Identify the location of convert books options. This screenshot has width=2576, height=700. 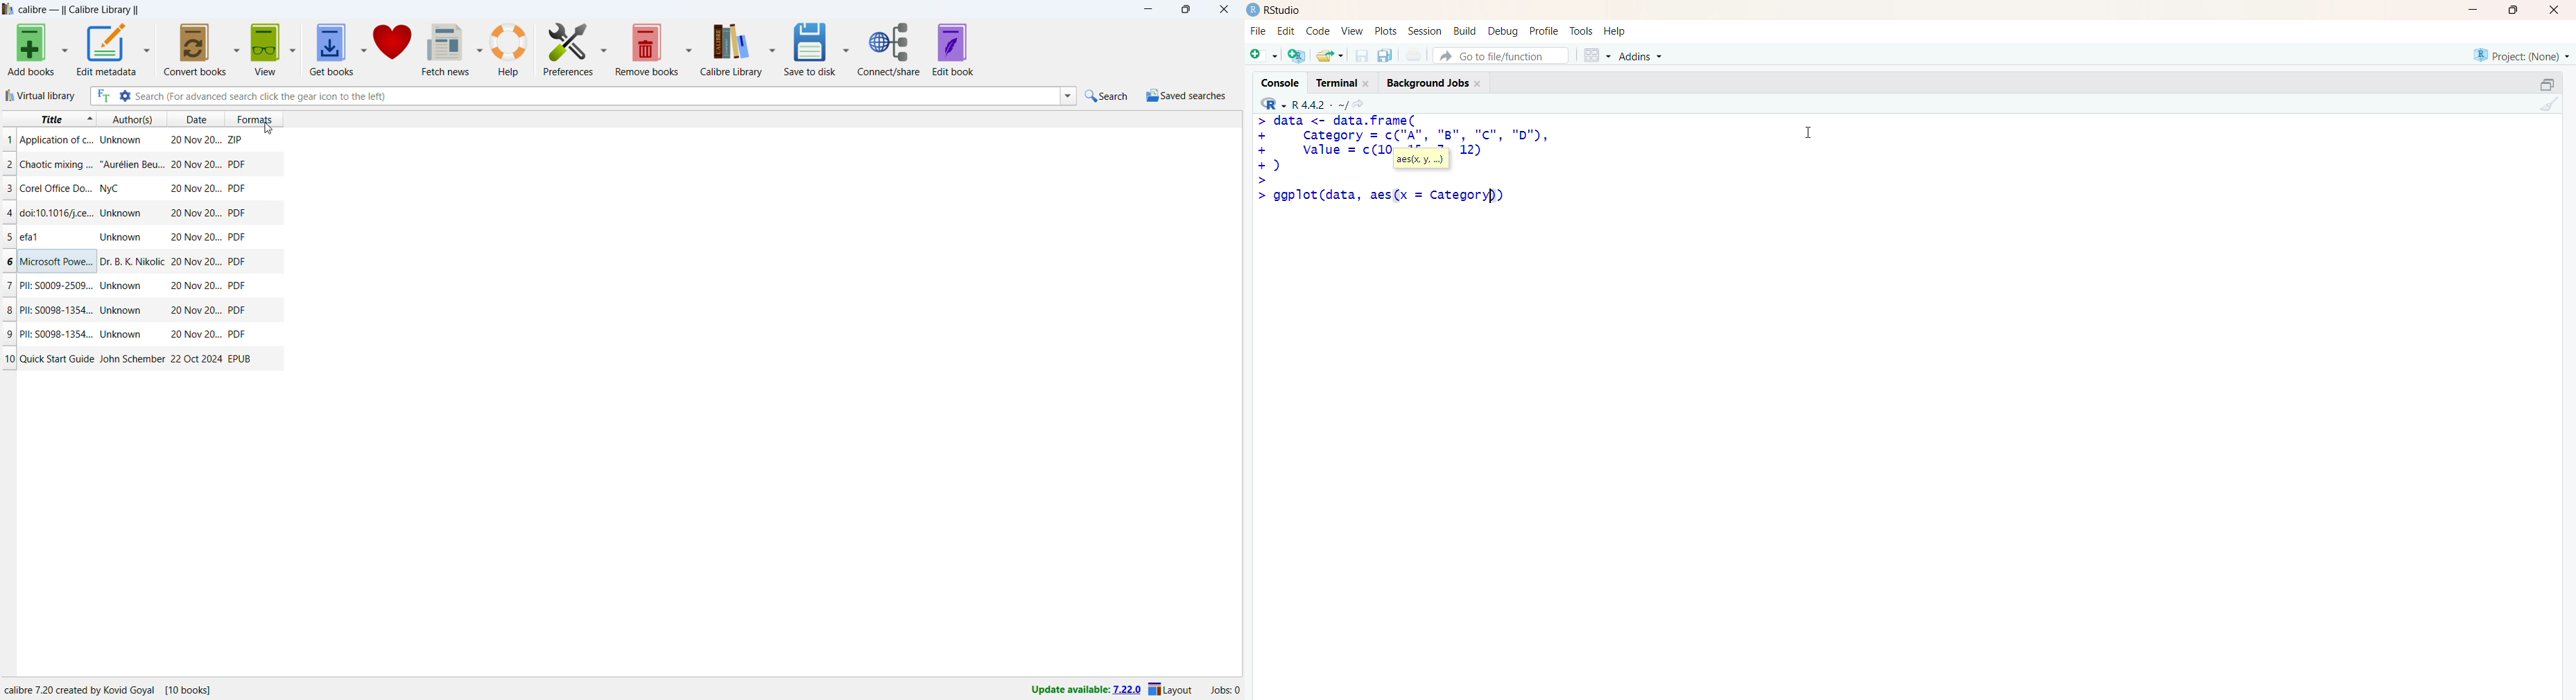
(237, 49).